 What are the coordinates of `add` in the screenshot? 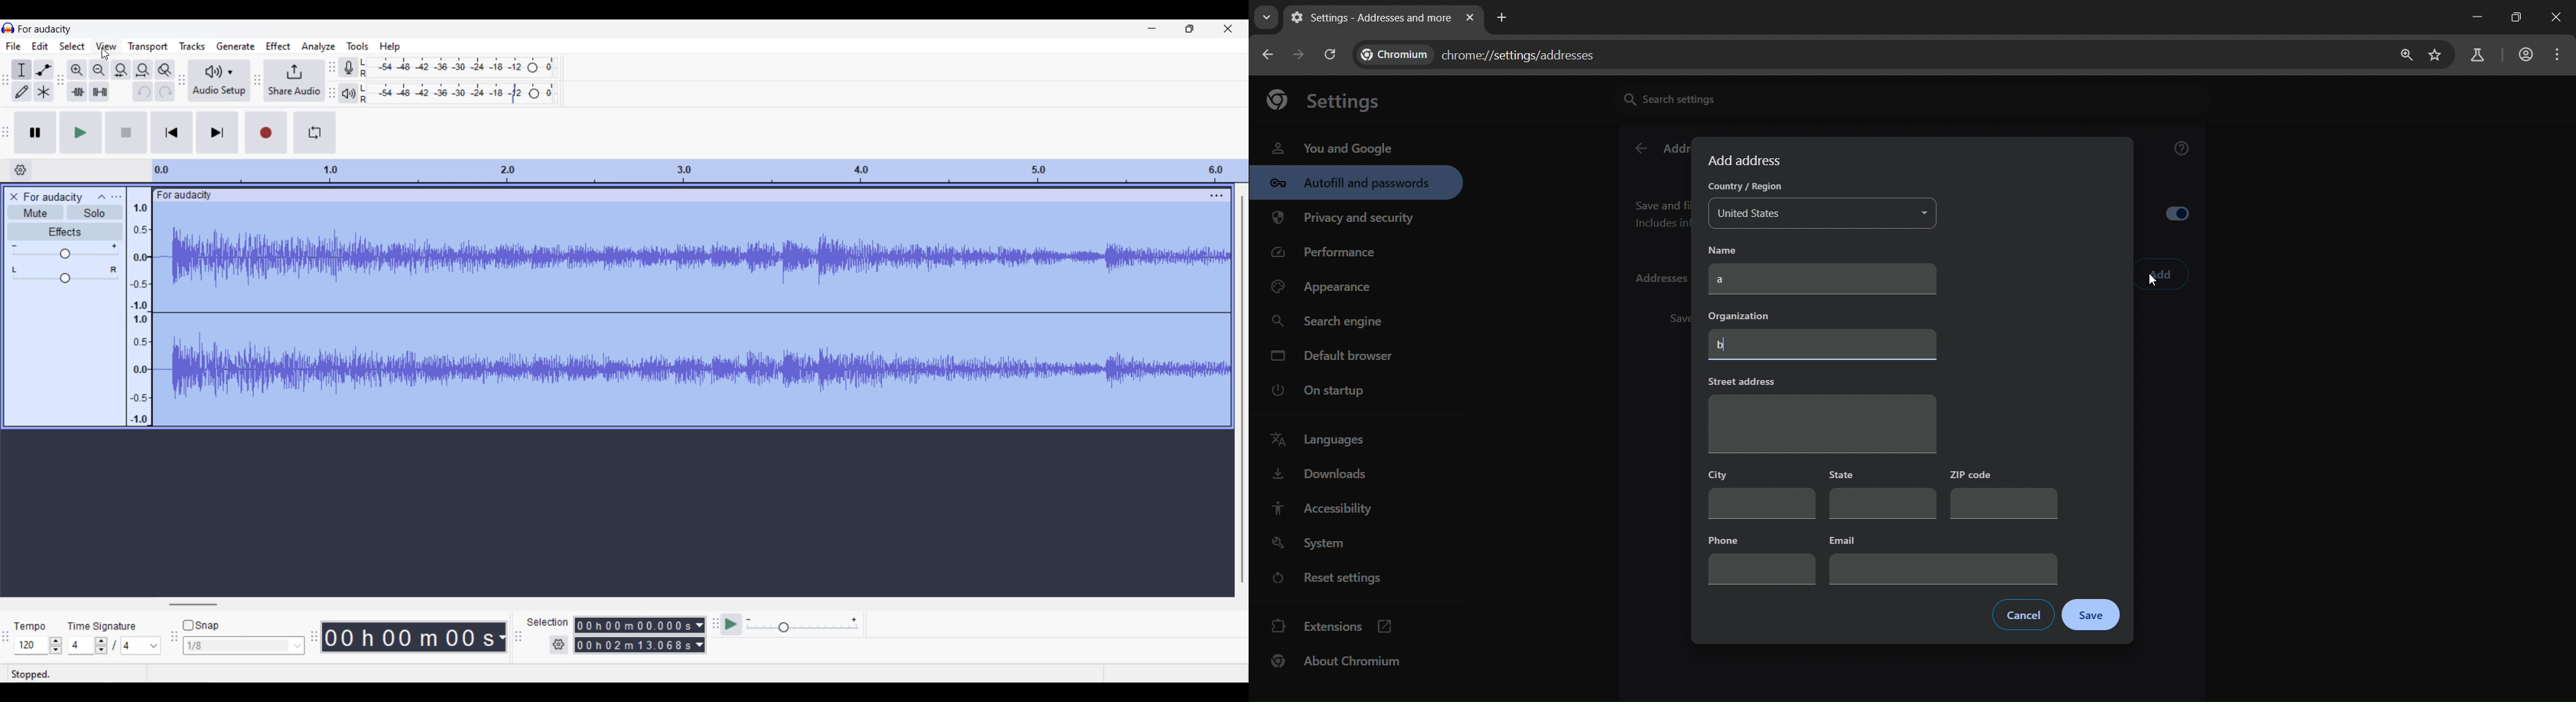 It's located at (2161, 275).